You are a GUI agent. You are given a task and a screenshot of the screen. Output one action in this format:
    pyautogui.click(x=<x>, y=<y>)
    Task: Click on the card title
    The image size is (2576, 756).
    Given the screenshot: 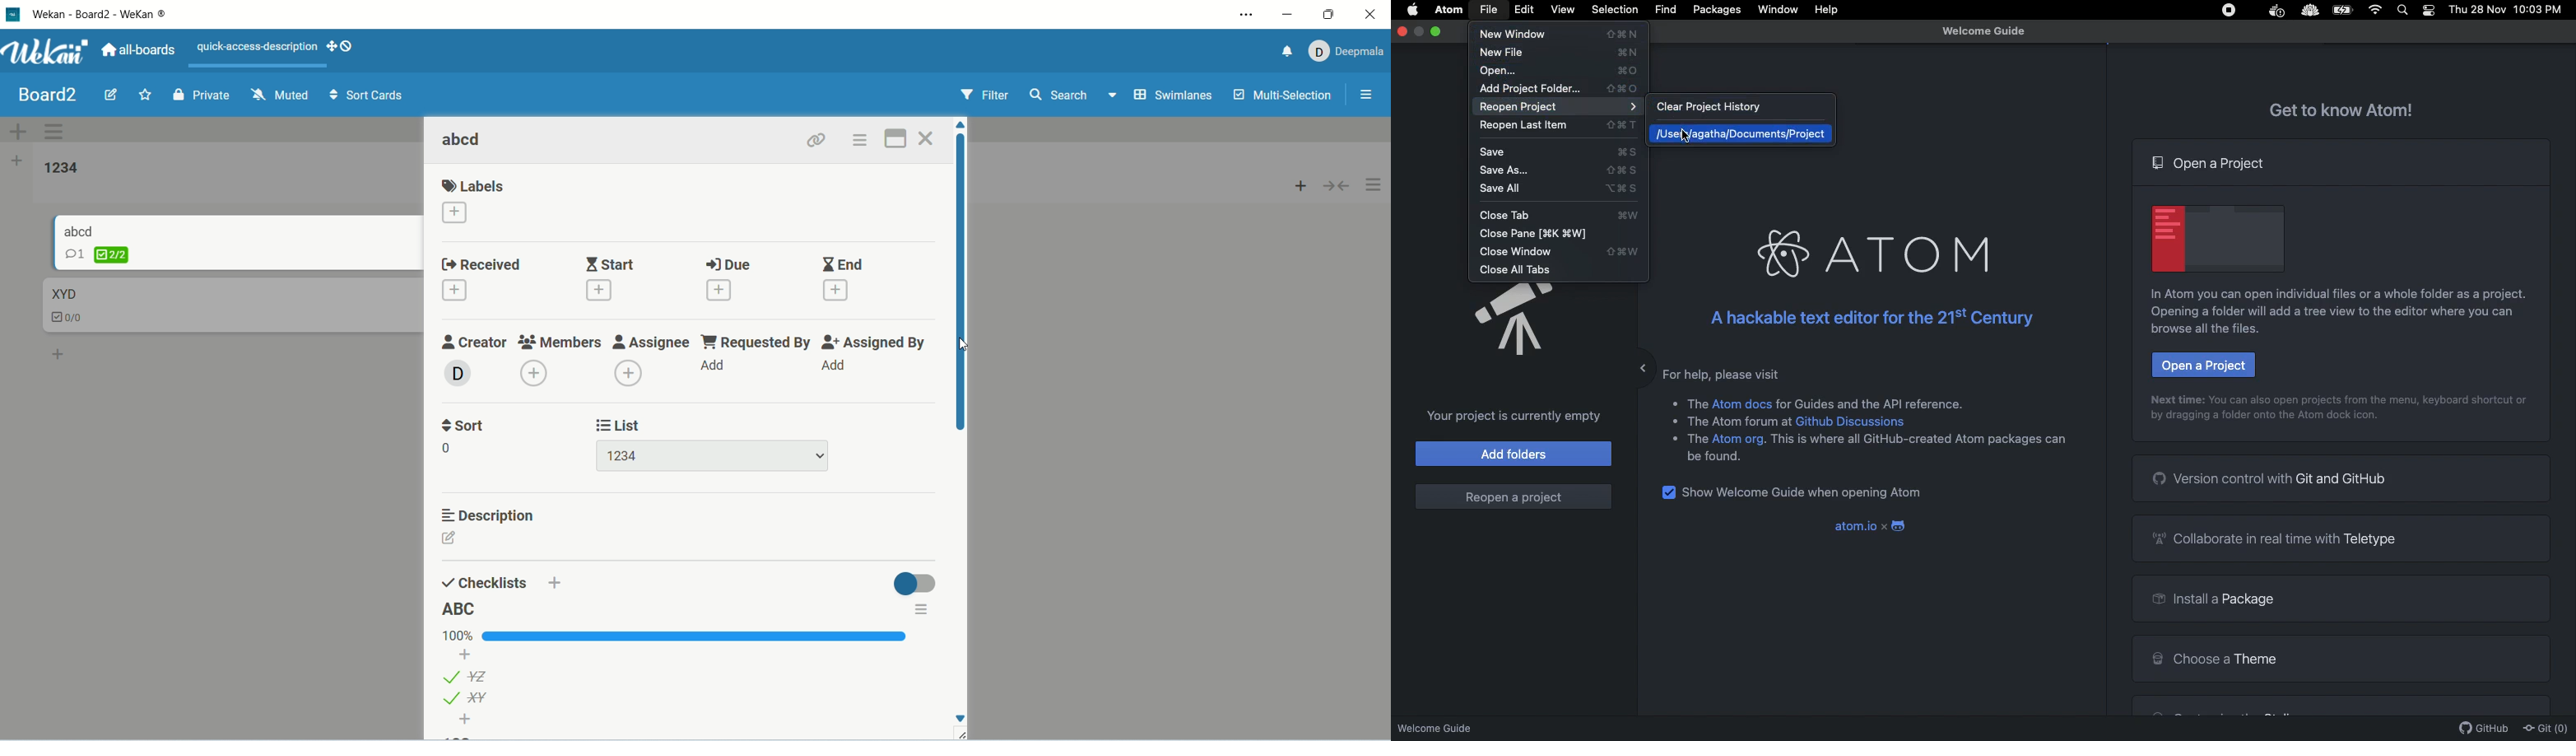 What is the action you would take?
    pyautogui.click(x=80, y=231)
    